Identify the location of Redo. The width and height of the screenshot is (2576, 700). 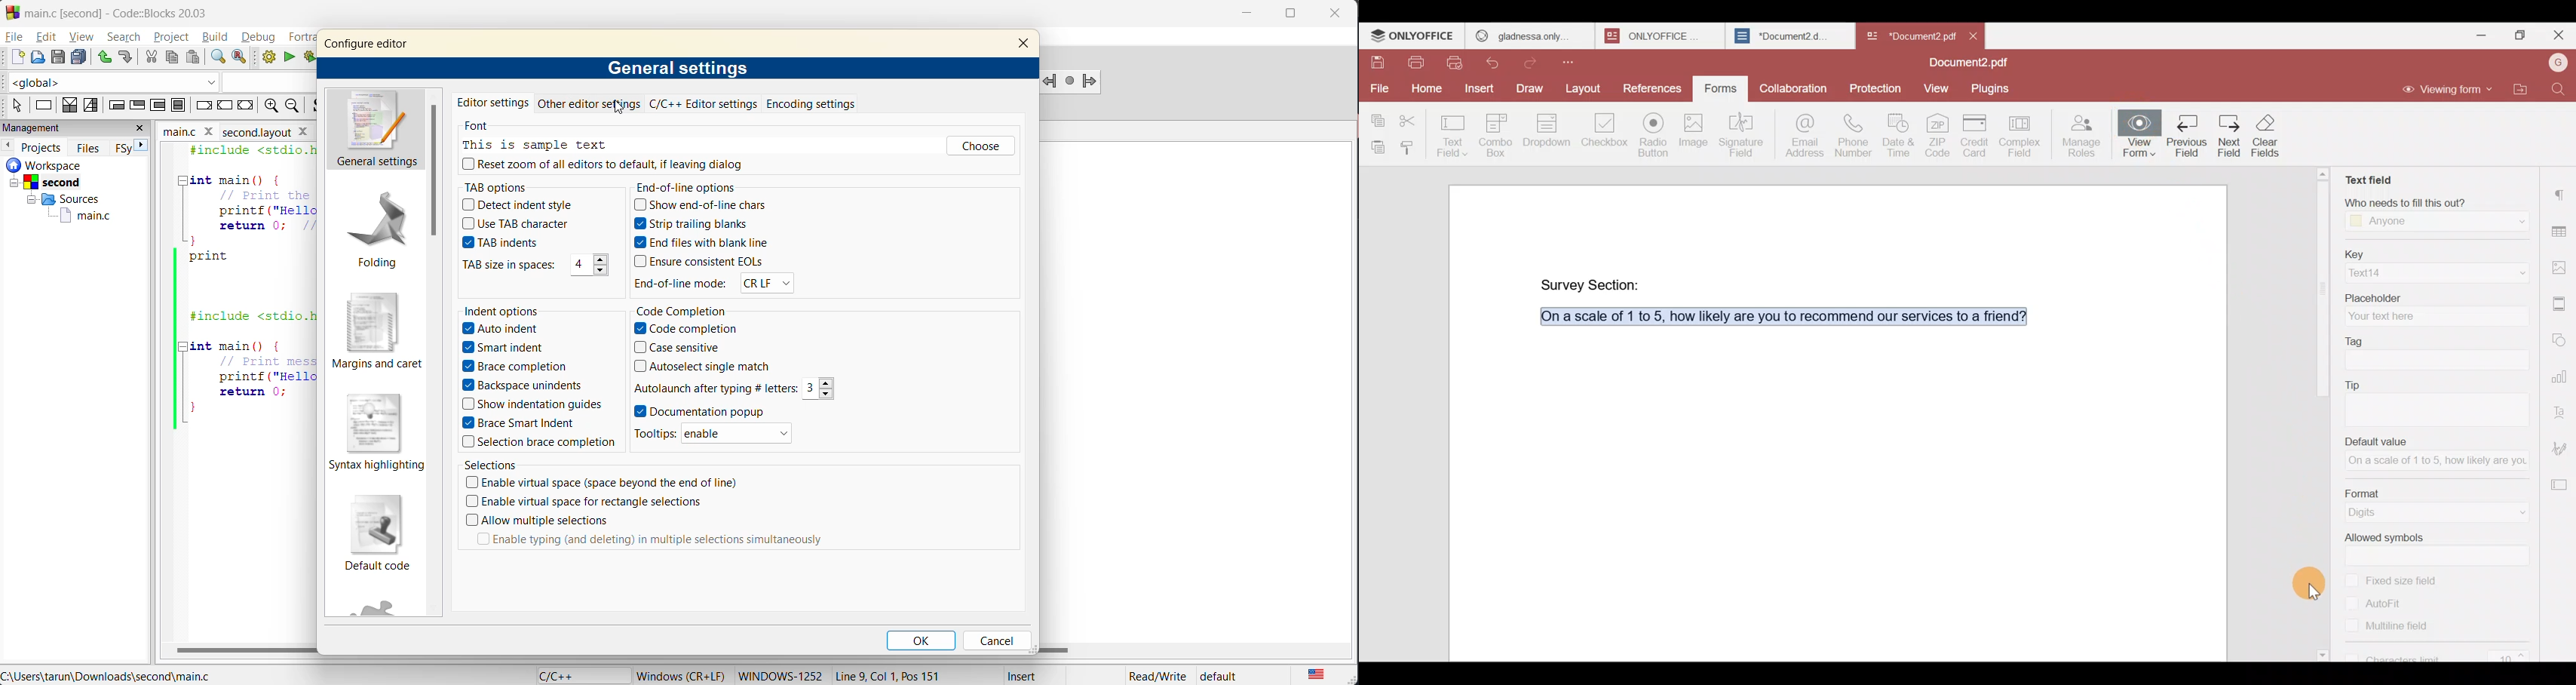
(1535, 61).